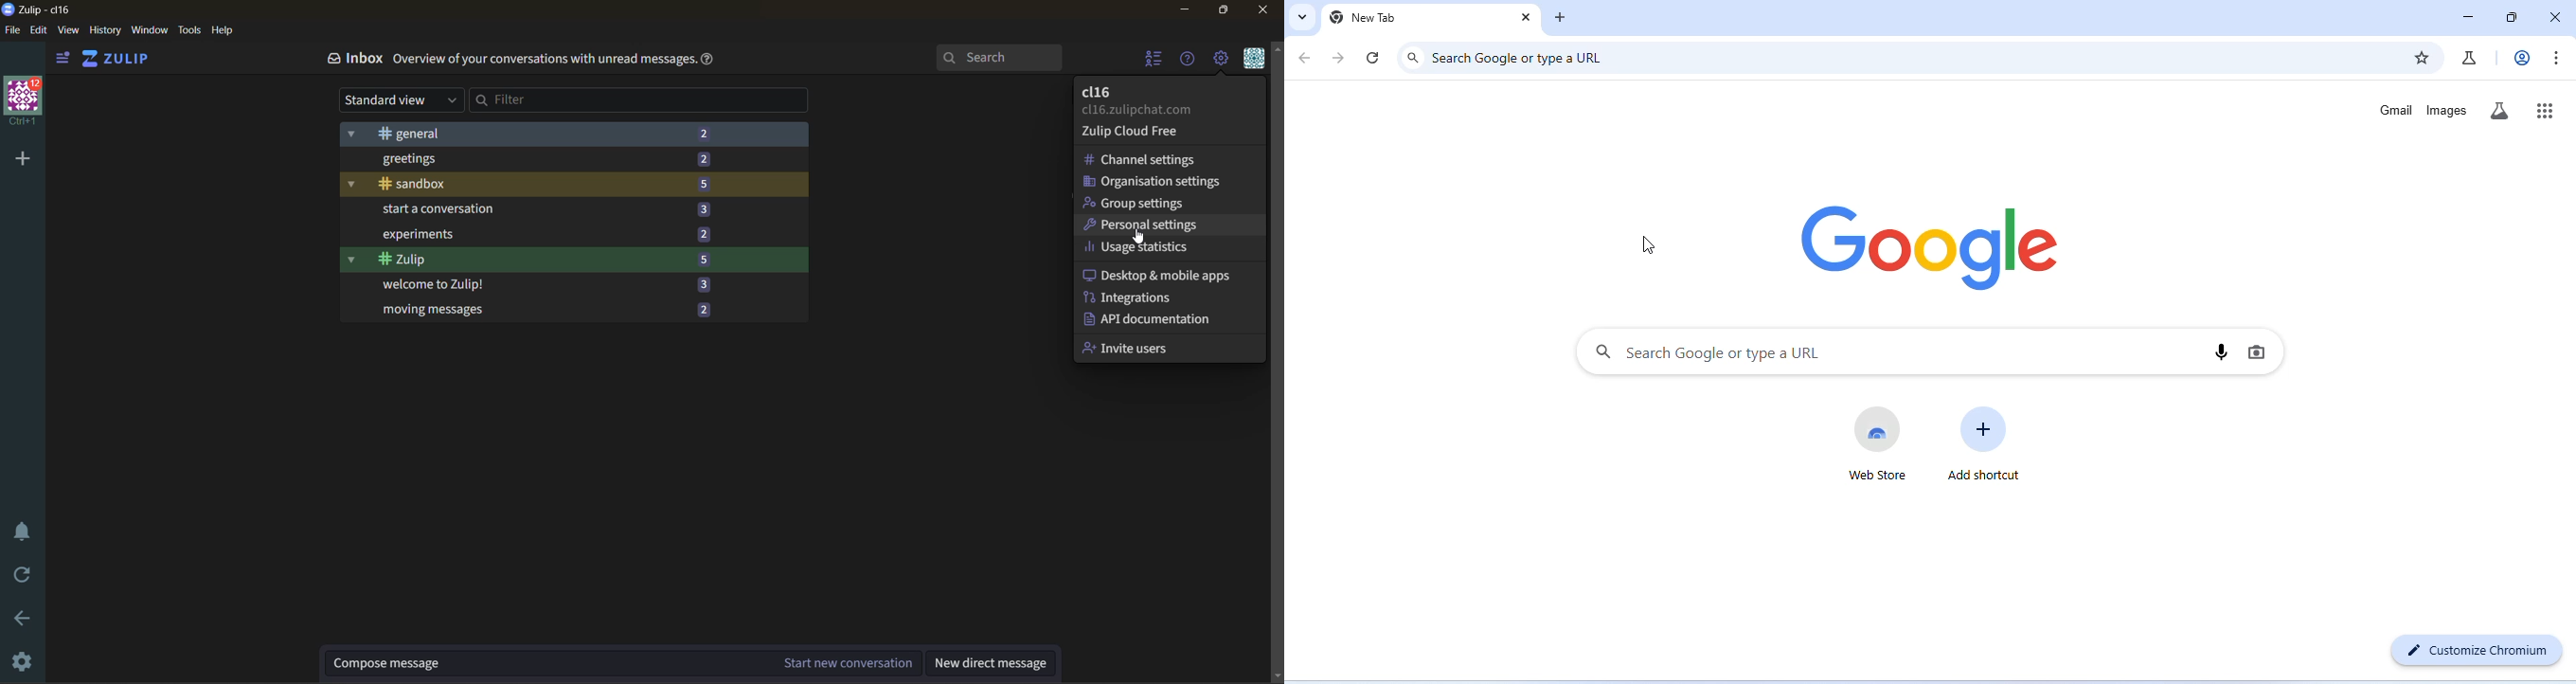 This screenshot has width=2576, height=700. I want to click on organisation name and profile picture, so click(24, 99).